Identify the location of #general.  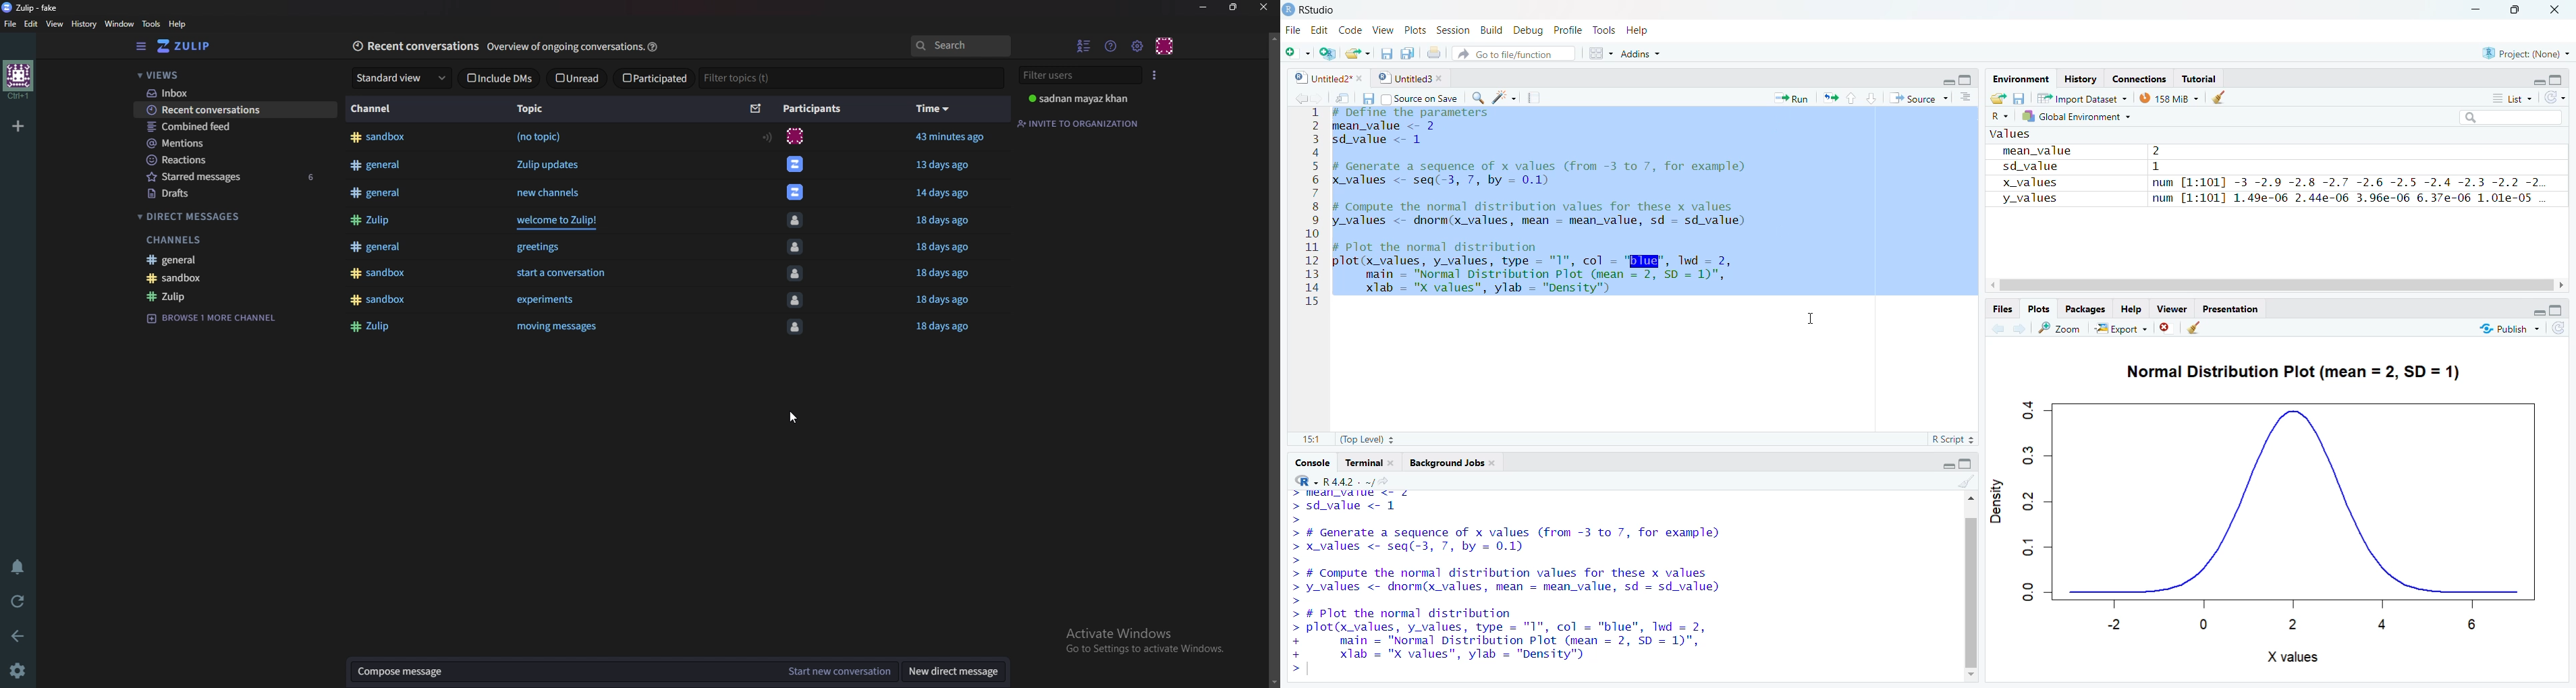
(376, 163).